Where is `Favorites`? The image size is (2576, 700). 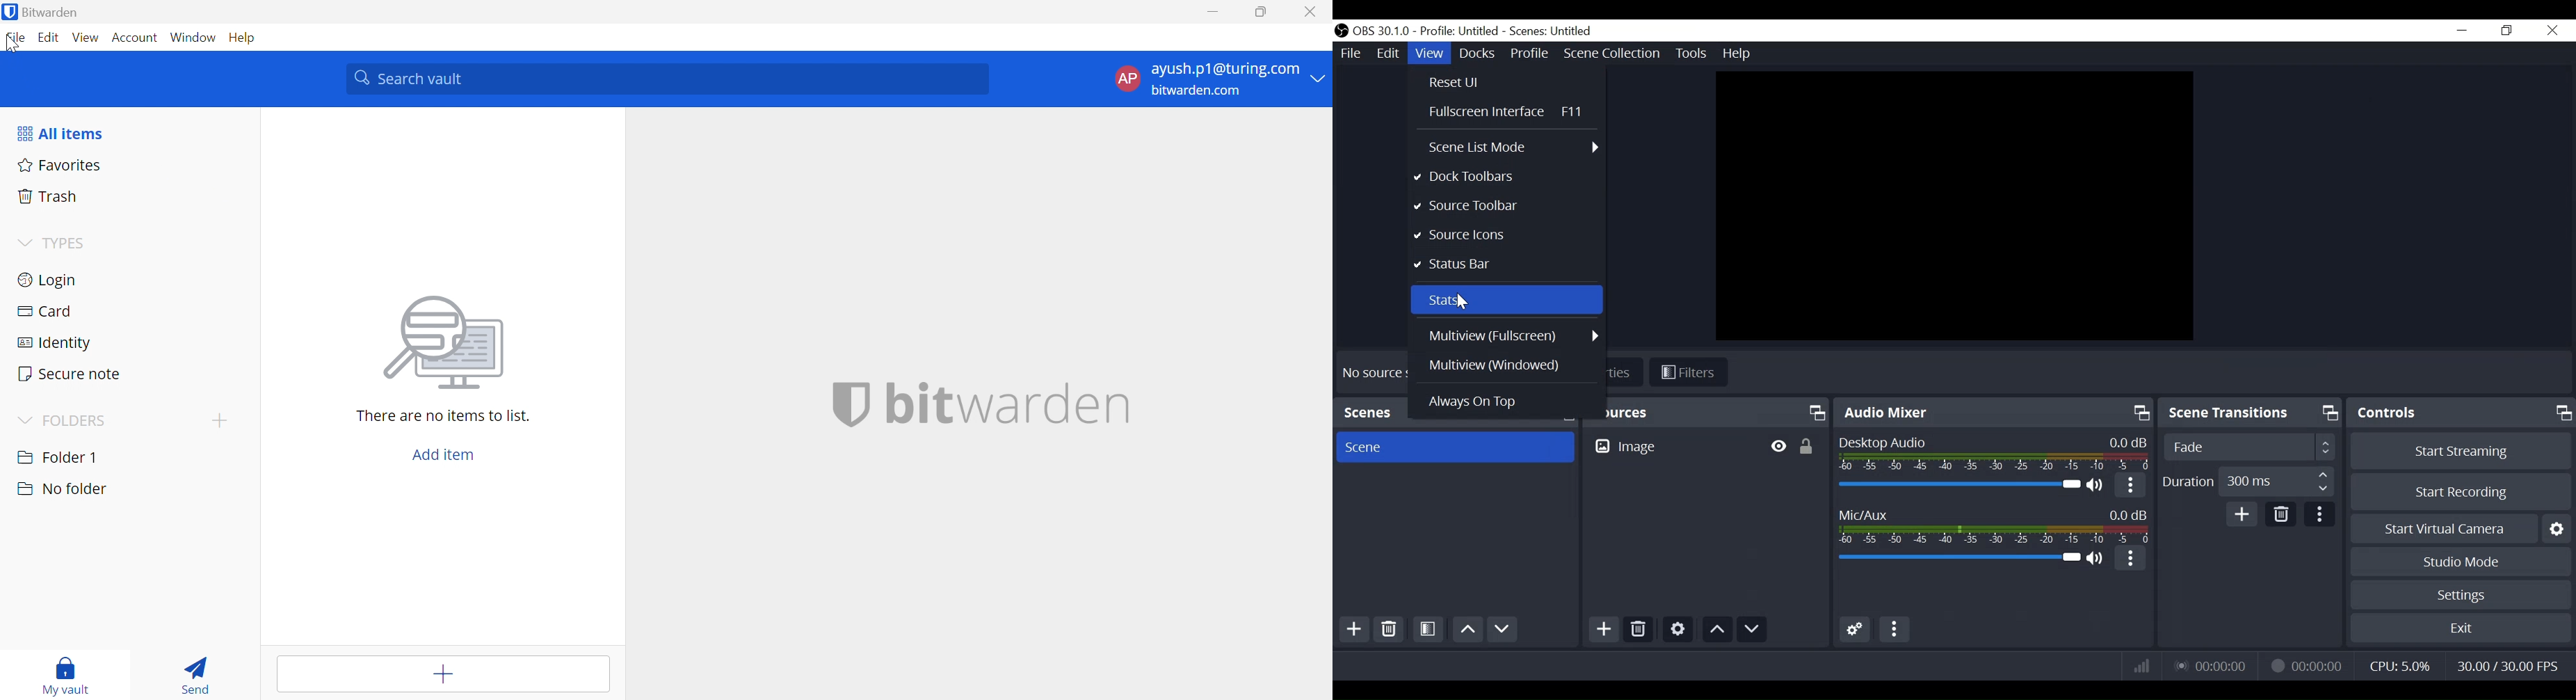 Favorites is located at coordinates (60, 164).